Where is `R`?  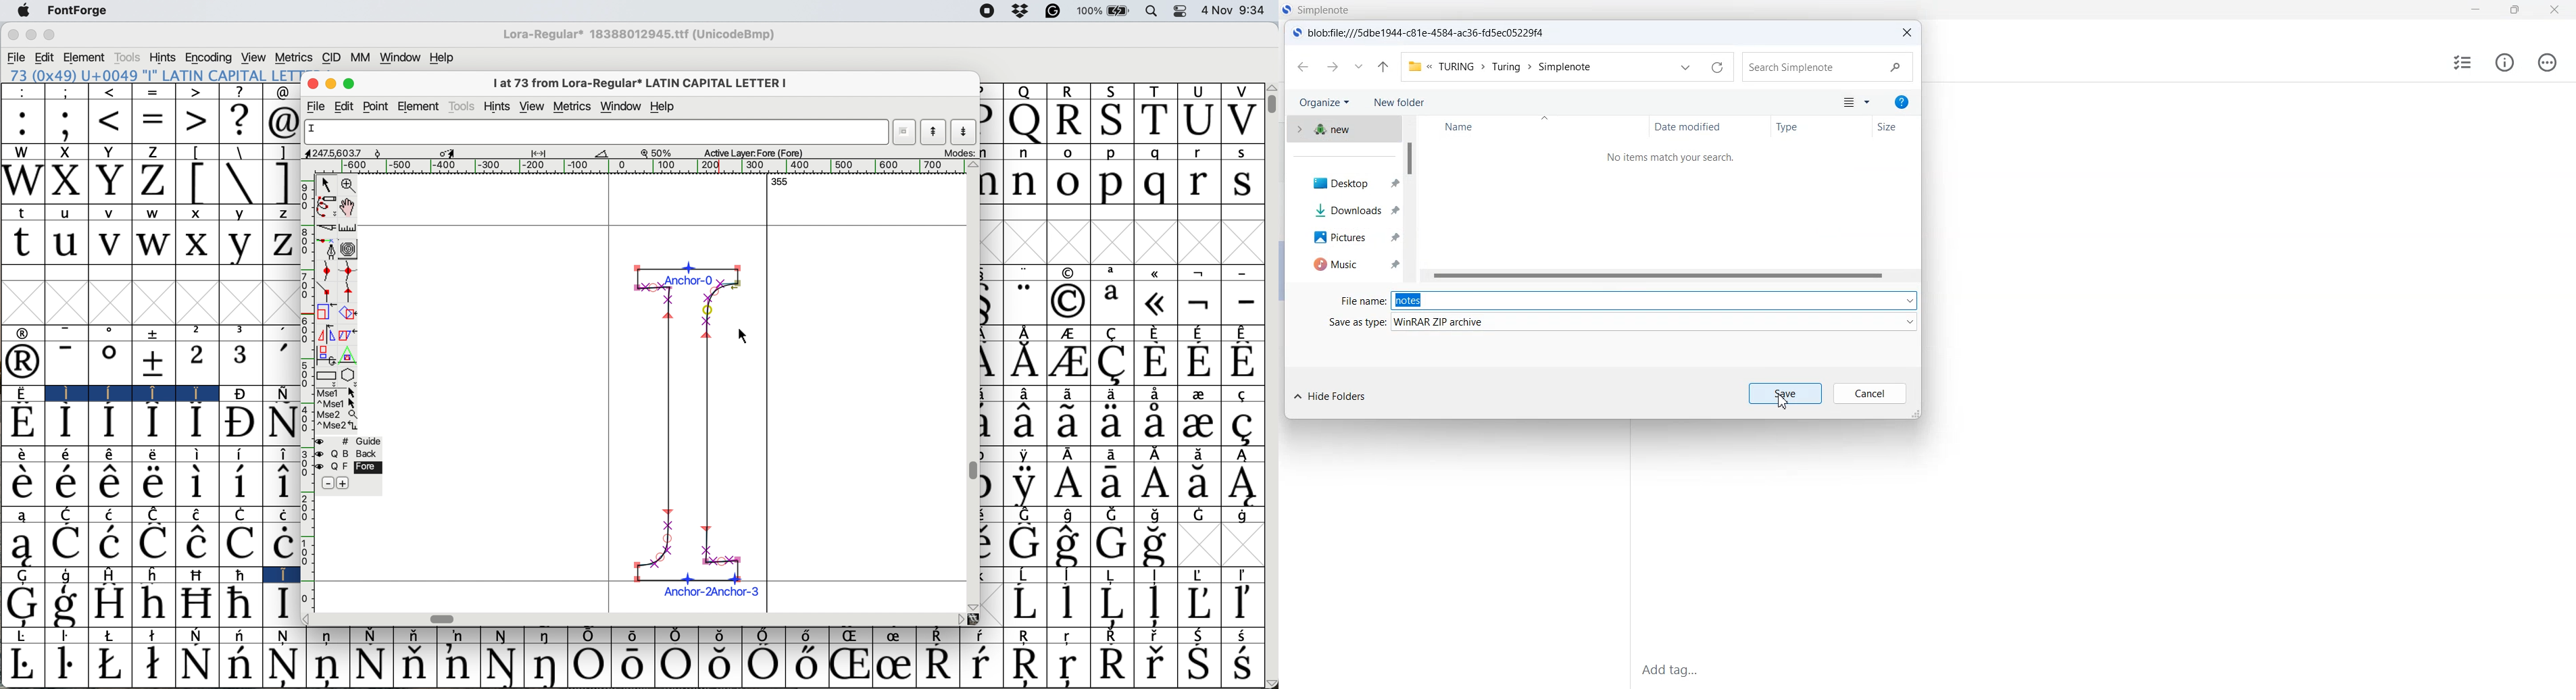
R is located at coordinates (1069, 92).